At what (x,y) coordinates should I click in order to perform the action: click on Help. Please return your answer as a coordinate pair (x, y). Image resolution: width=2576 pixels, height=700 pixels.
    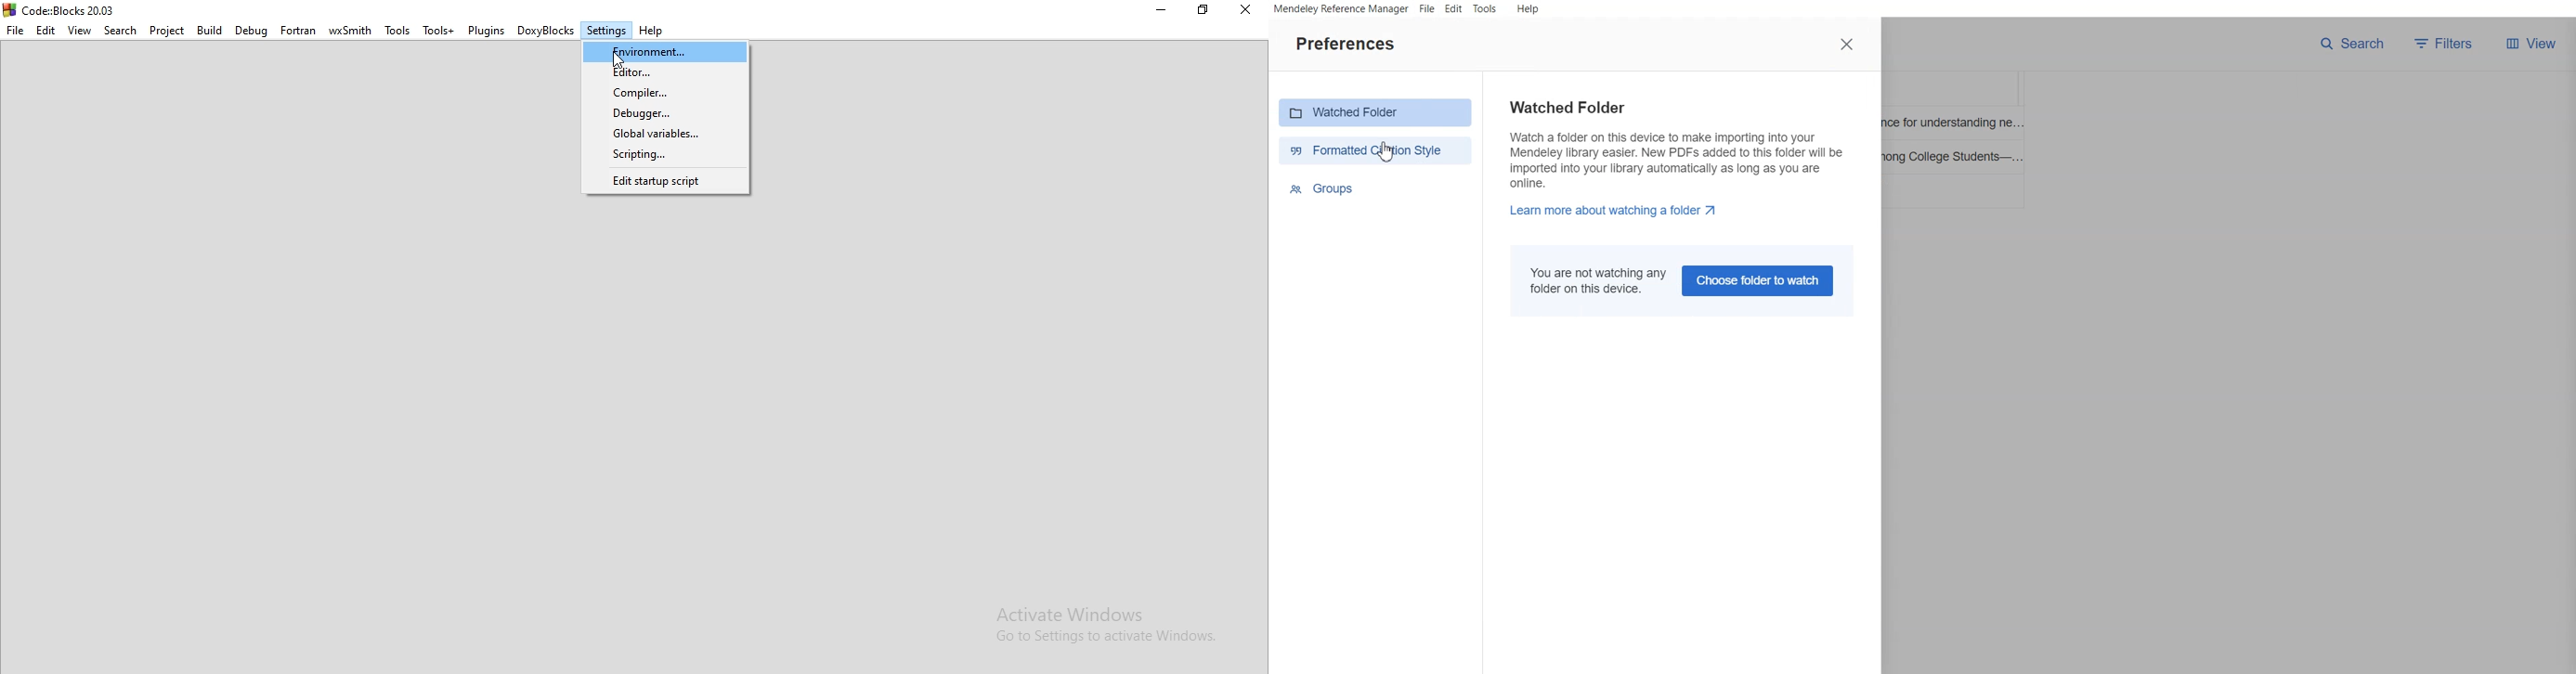
    Looking at the image, I should click on (653, 32).